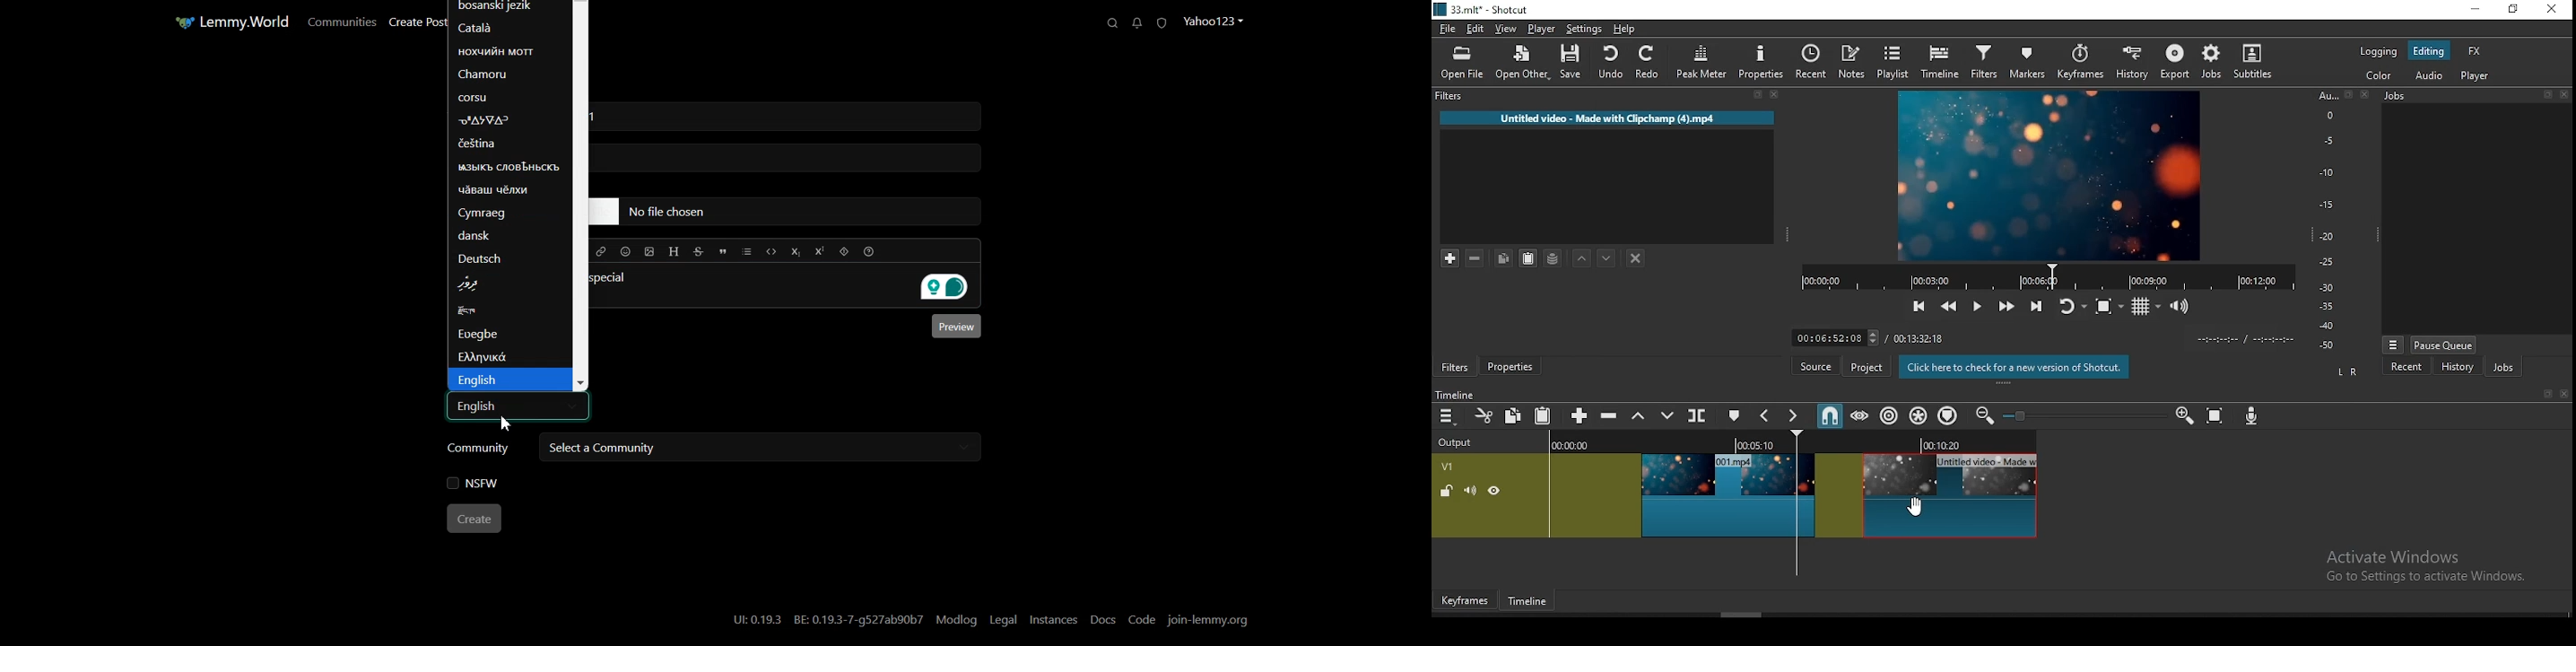 The image size is (2576, 672). Describe the element at coordinates (2071, 307) in the screenshot. I see `toggle player looping` at that location.